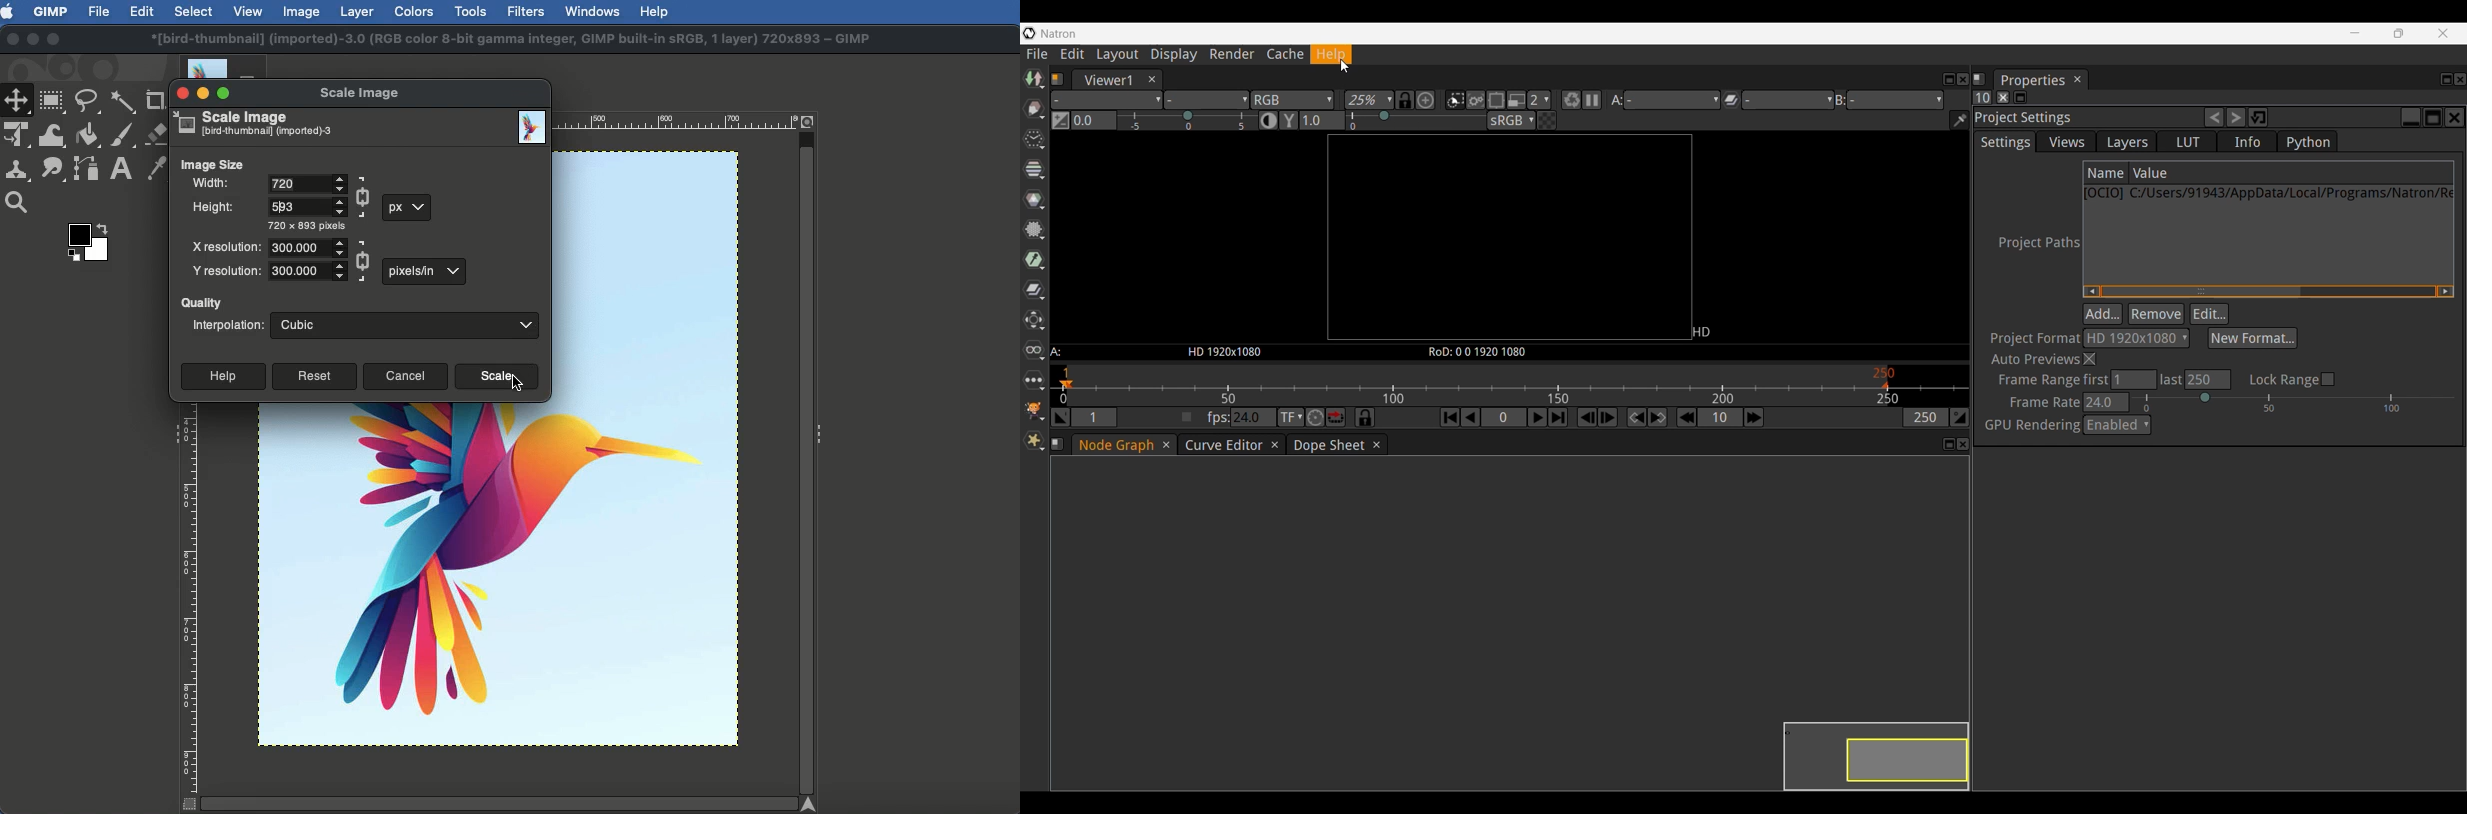 The width and height of the screenshot is (2492, 840). Describe the element at coordinates (413, 12) in the screenshot. I see `Colors` at that location.